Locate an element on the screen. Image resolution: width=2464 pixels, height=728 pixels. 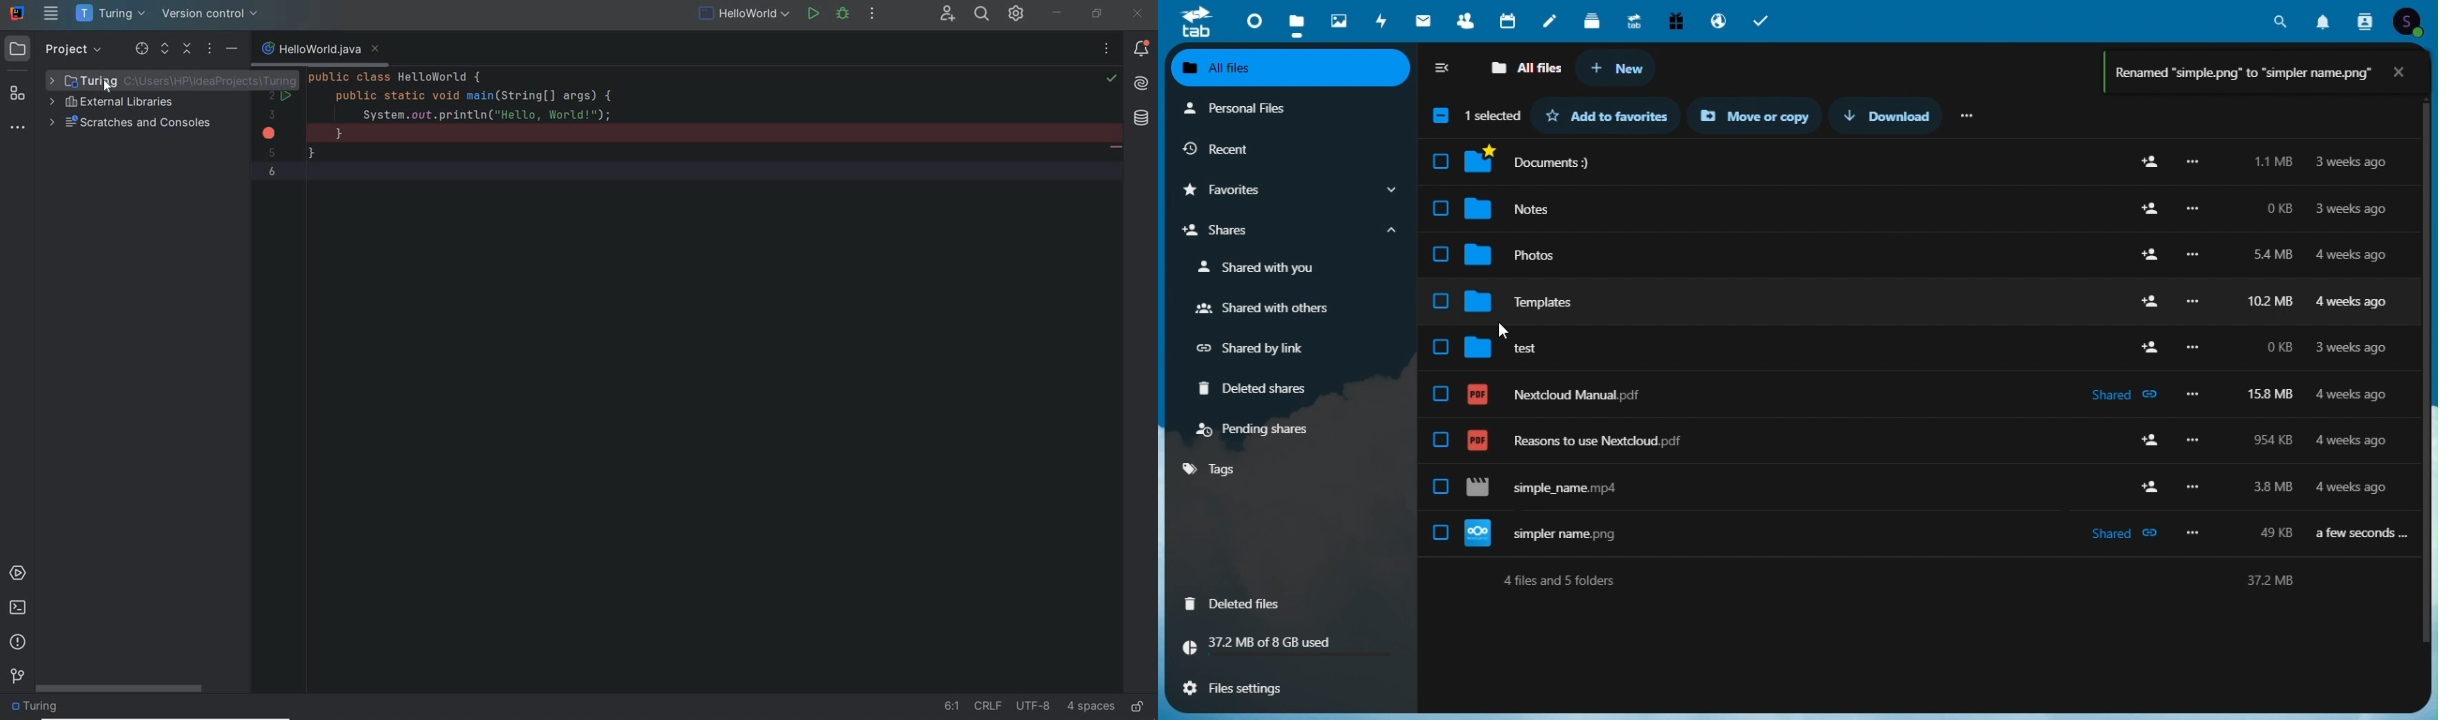
pending shares is located at coordinates (1258, 429).